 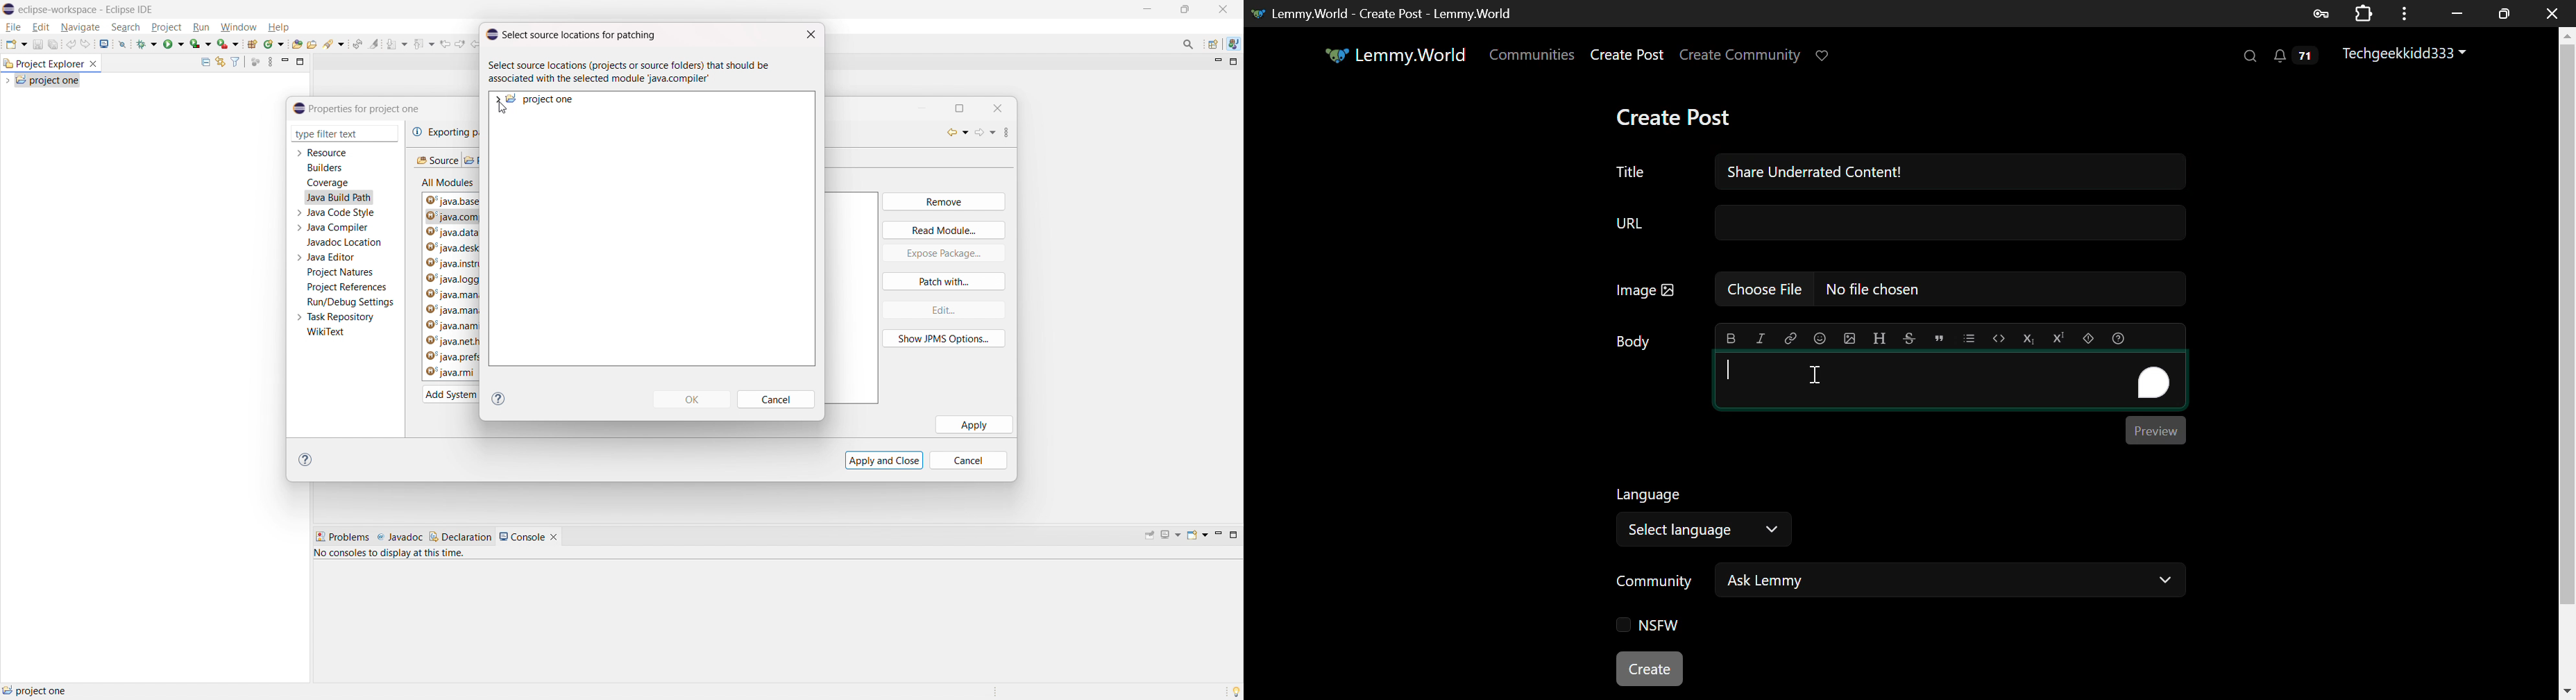 What do you see at coordinates (274, 44) in the screenshot?
I see `new java class` at bounding box center [274, 44].